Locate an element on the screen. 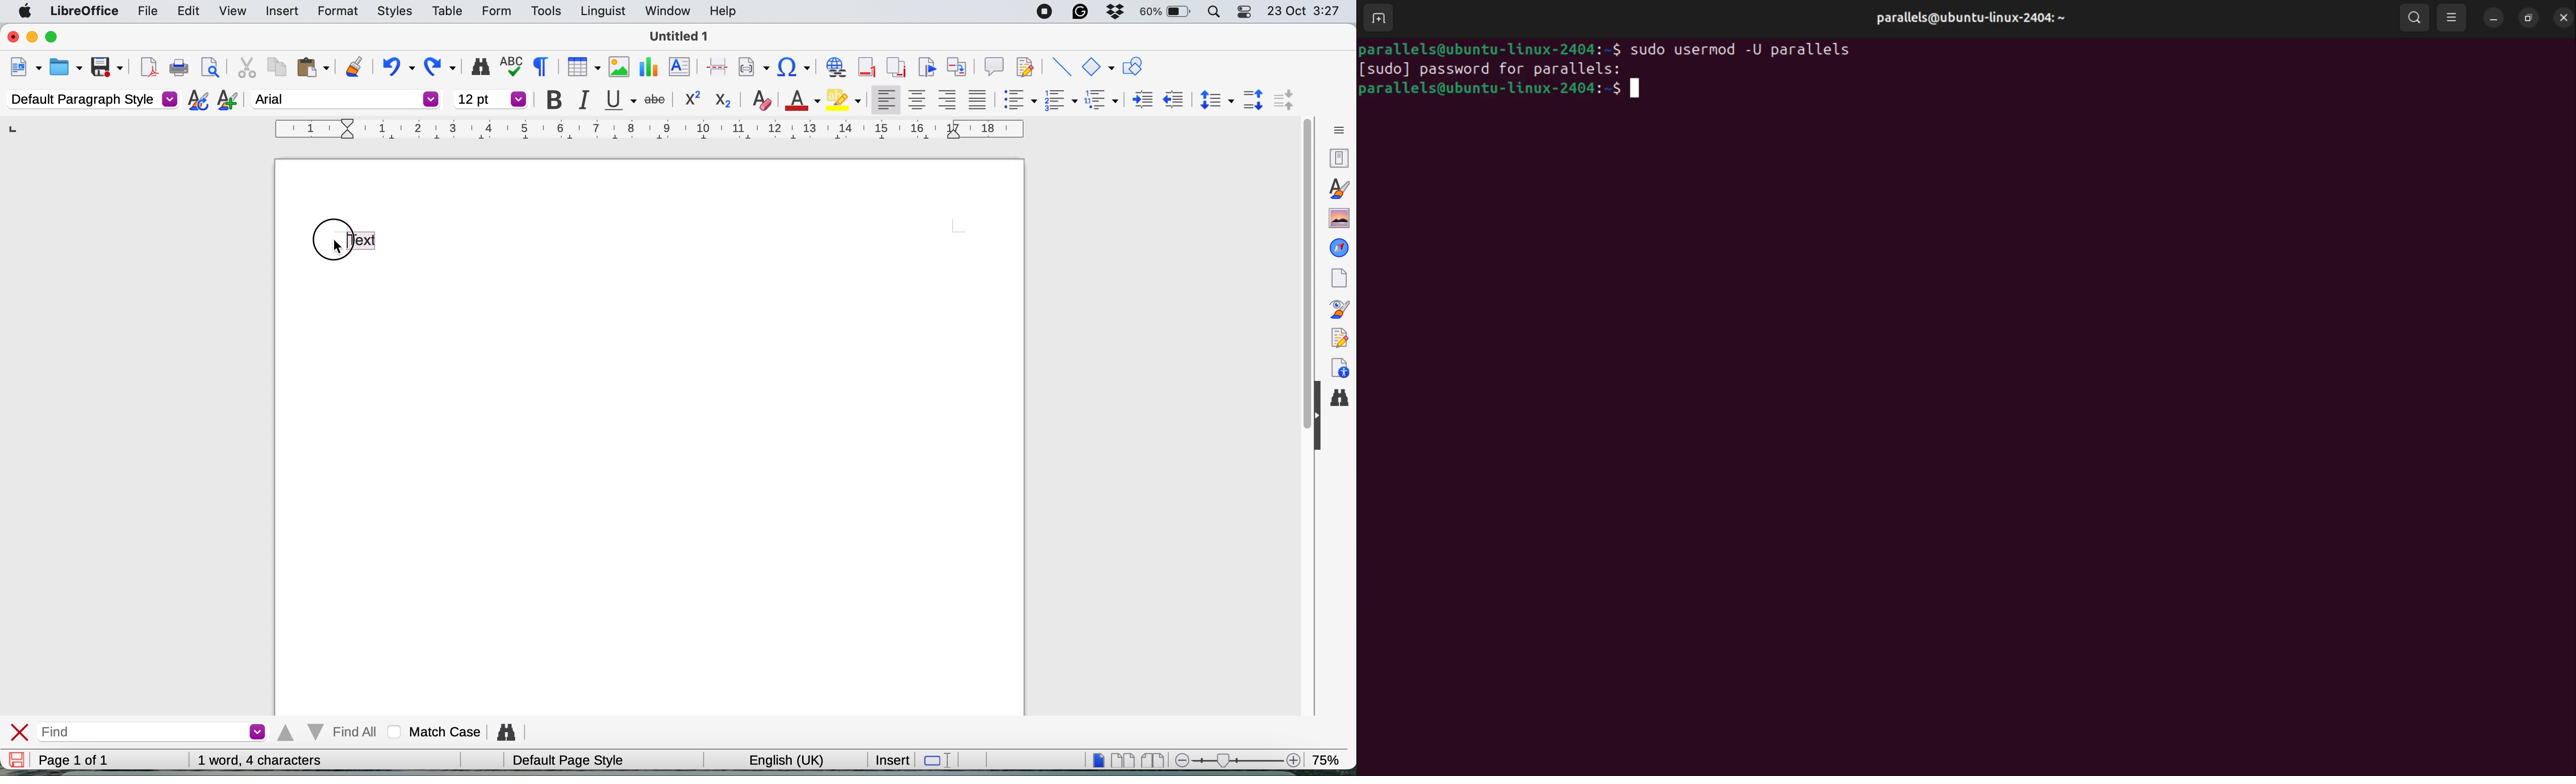 Image resolution: width=2576 pixels, height=784 pixels. find and replace is located at coordinates (477, 66).